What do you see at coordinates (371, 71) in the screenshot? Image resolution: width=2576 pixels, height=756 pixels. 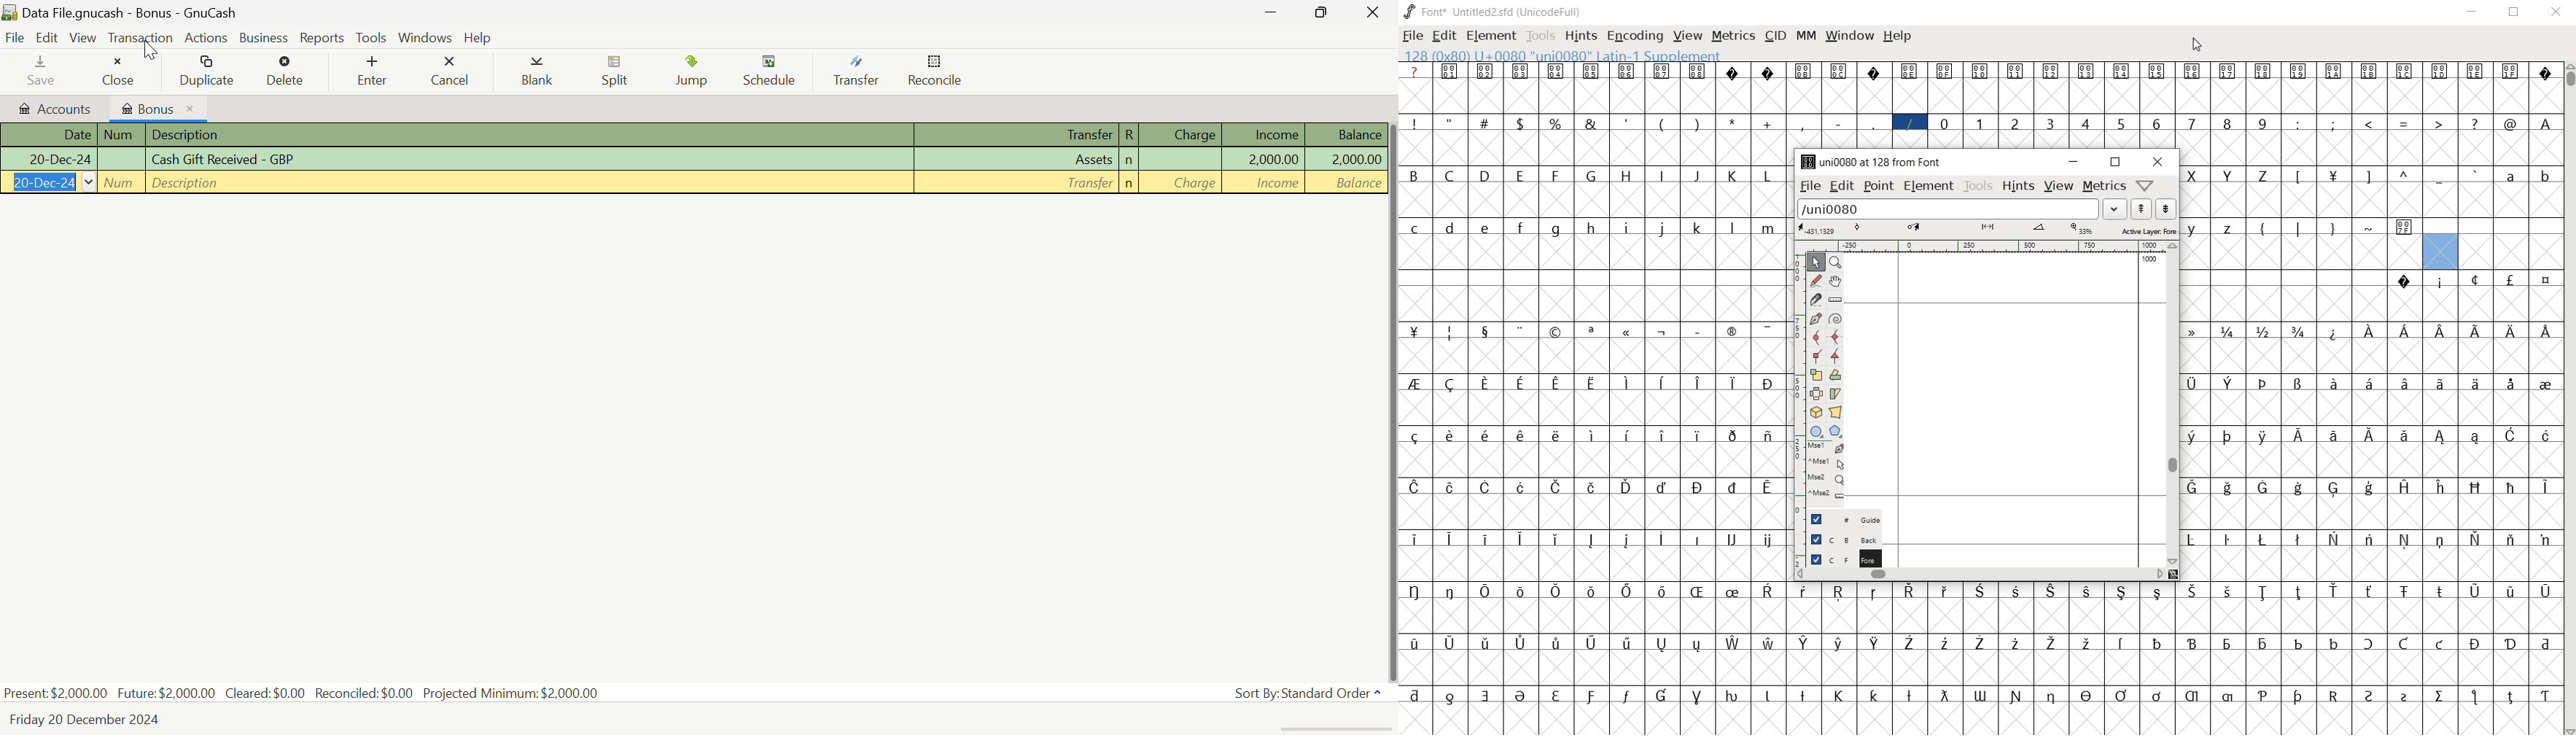 I see `Enter` at bounding box center [371, 71].